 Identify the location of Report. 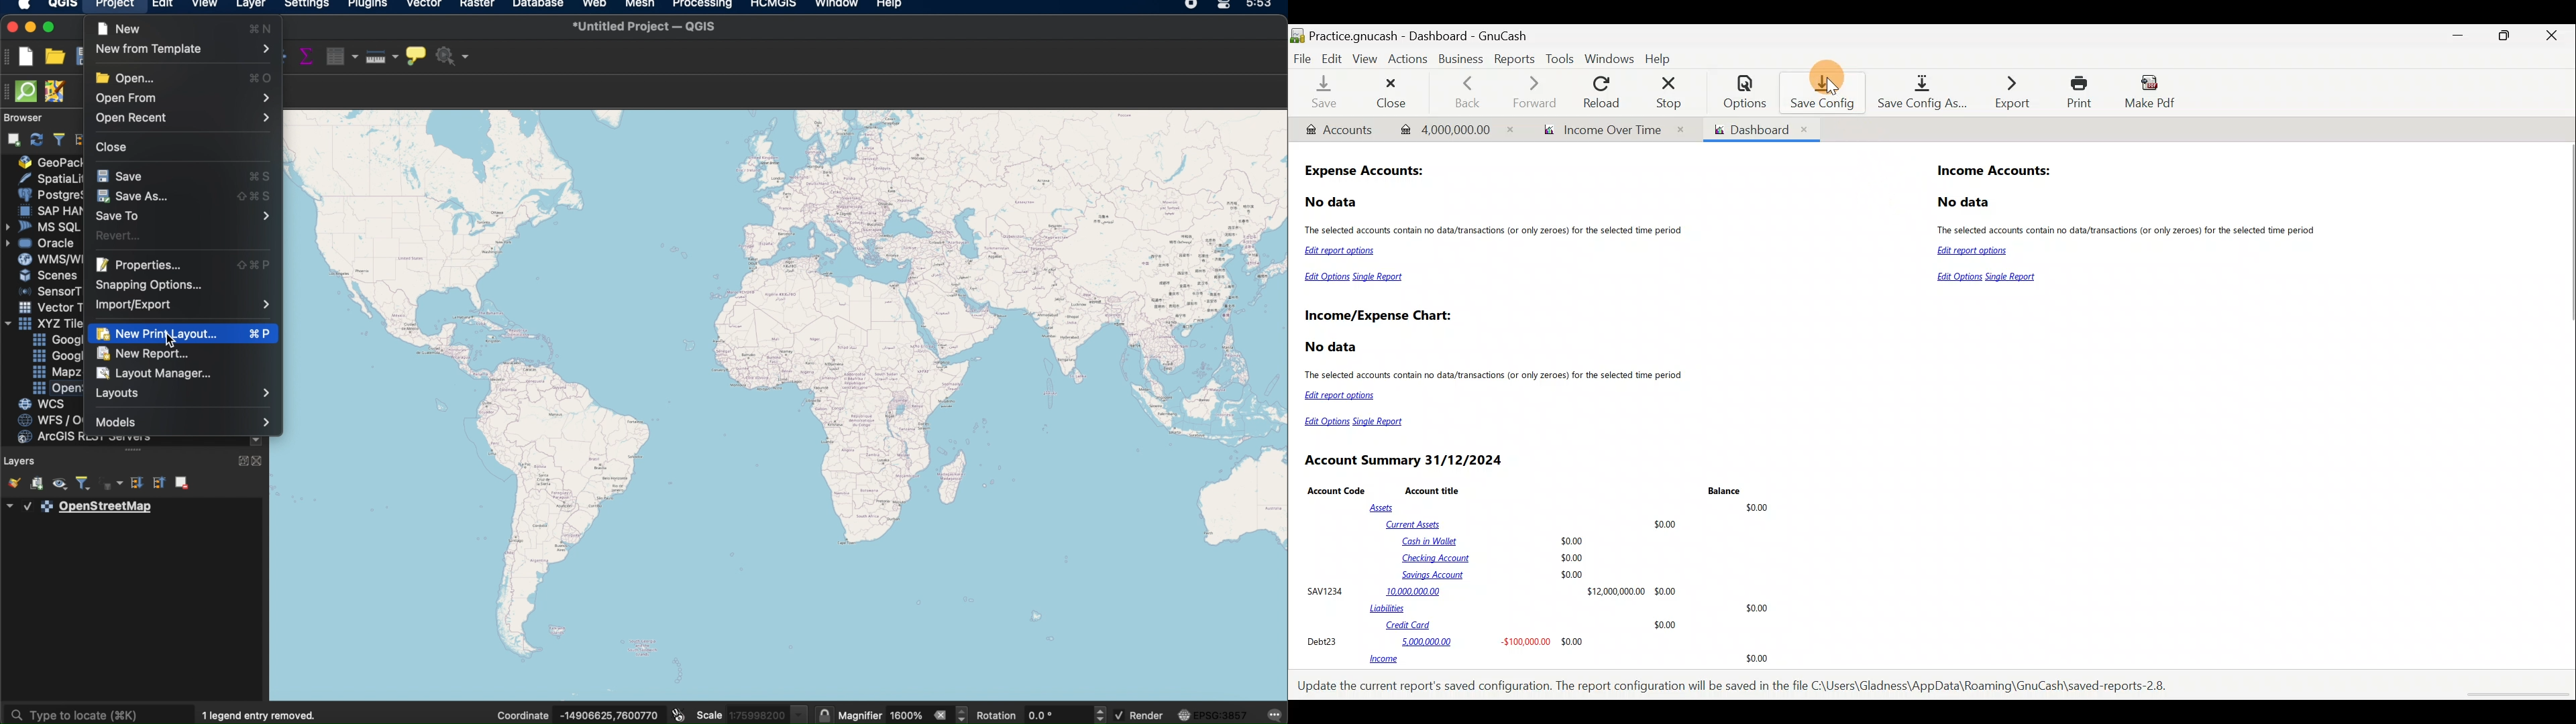
(1608, 130).